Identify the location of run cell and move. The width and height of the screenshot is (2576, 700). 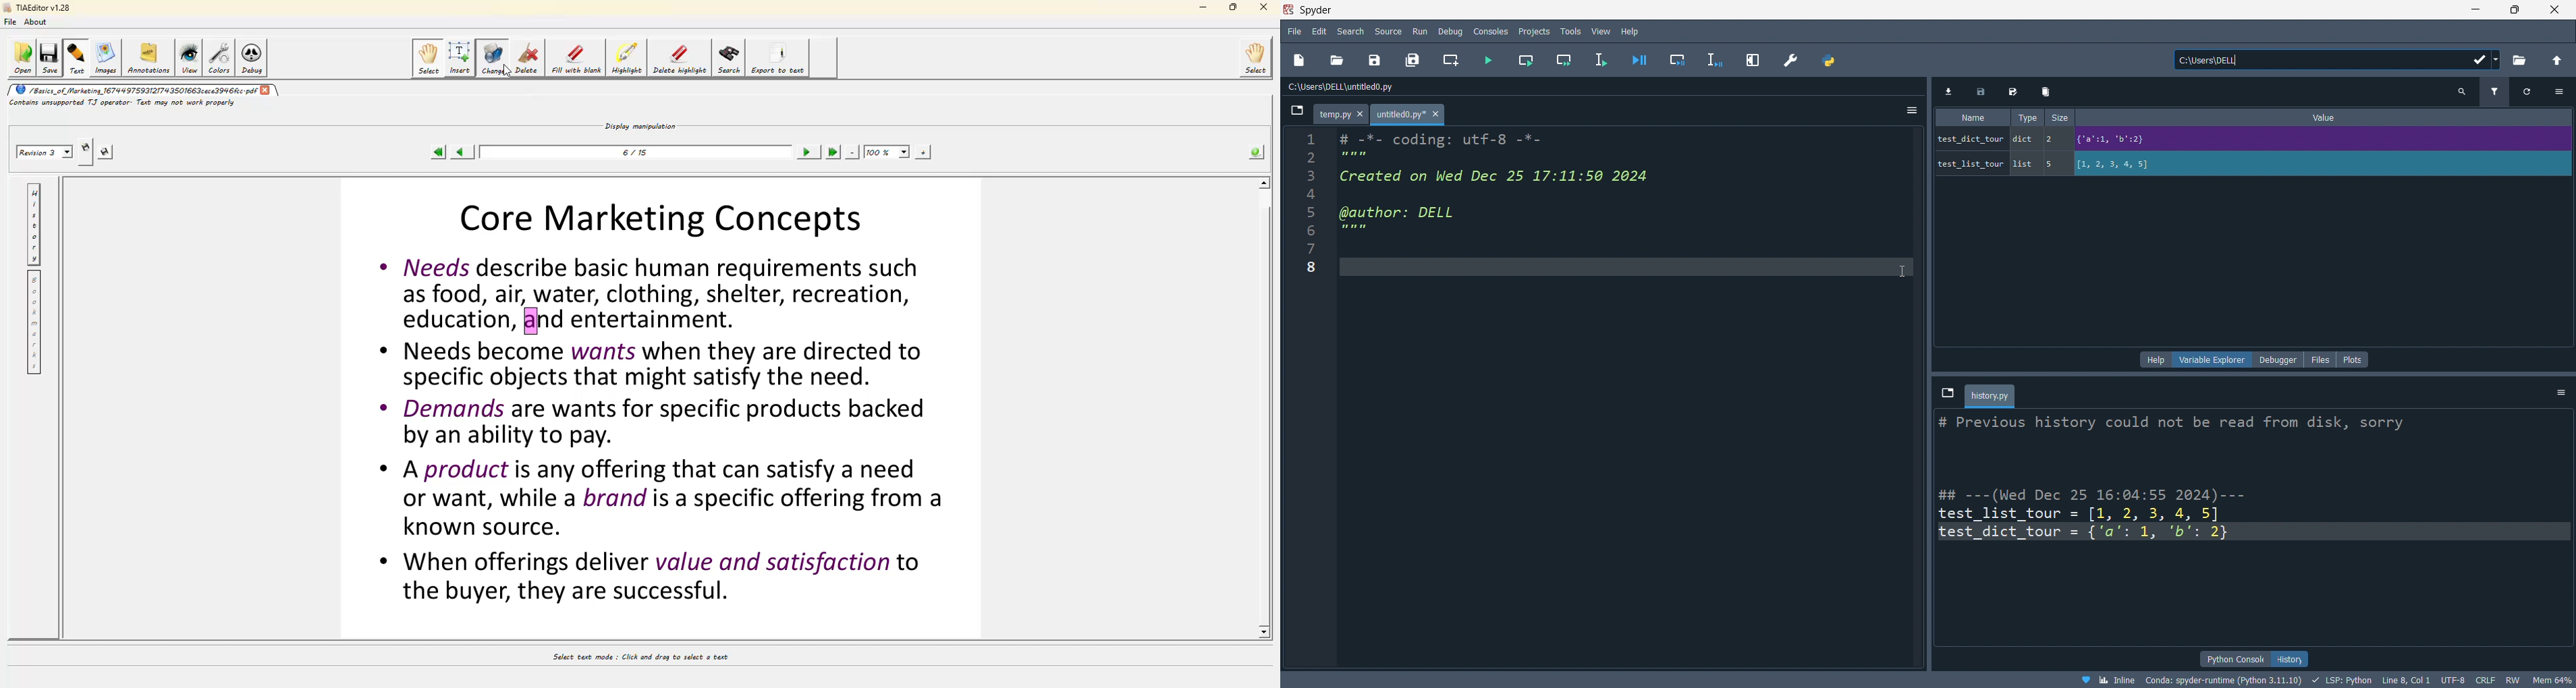
(1567, 61).